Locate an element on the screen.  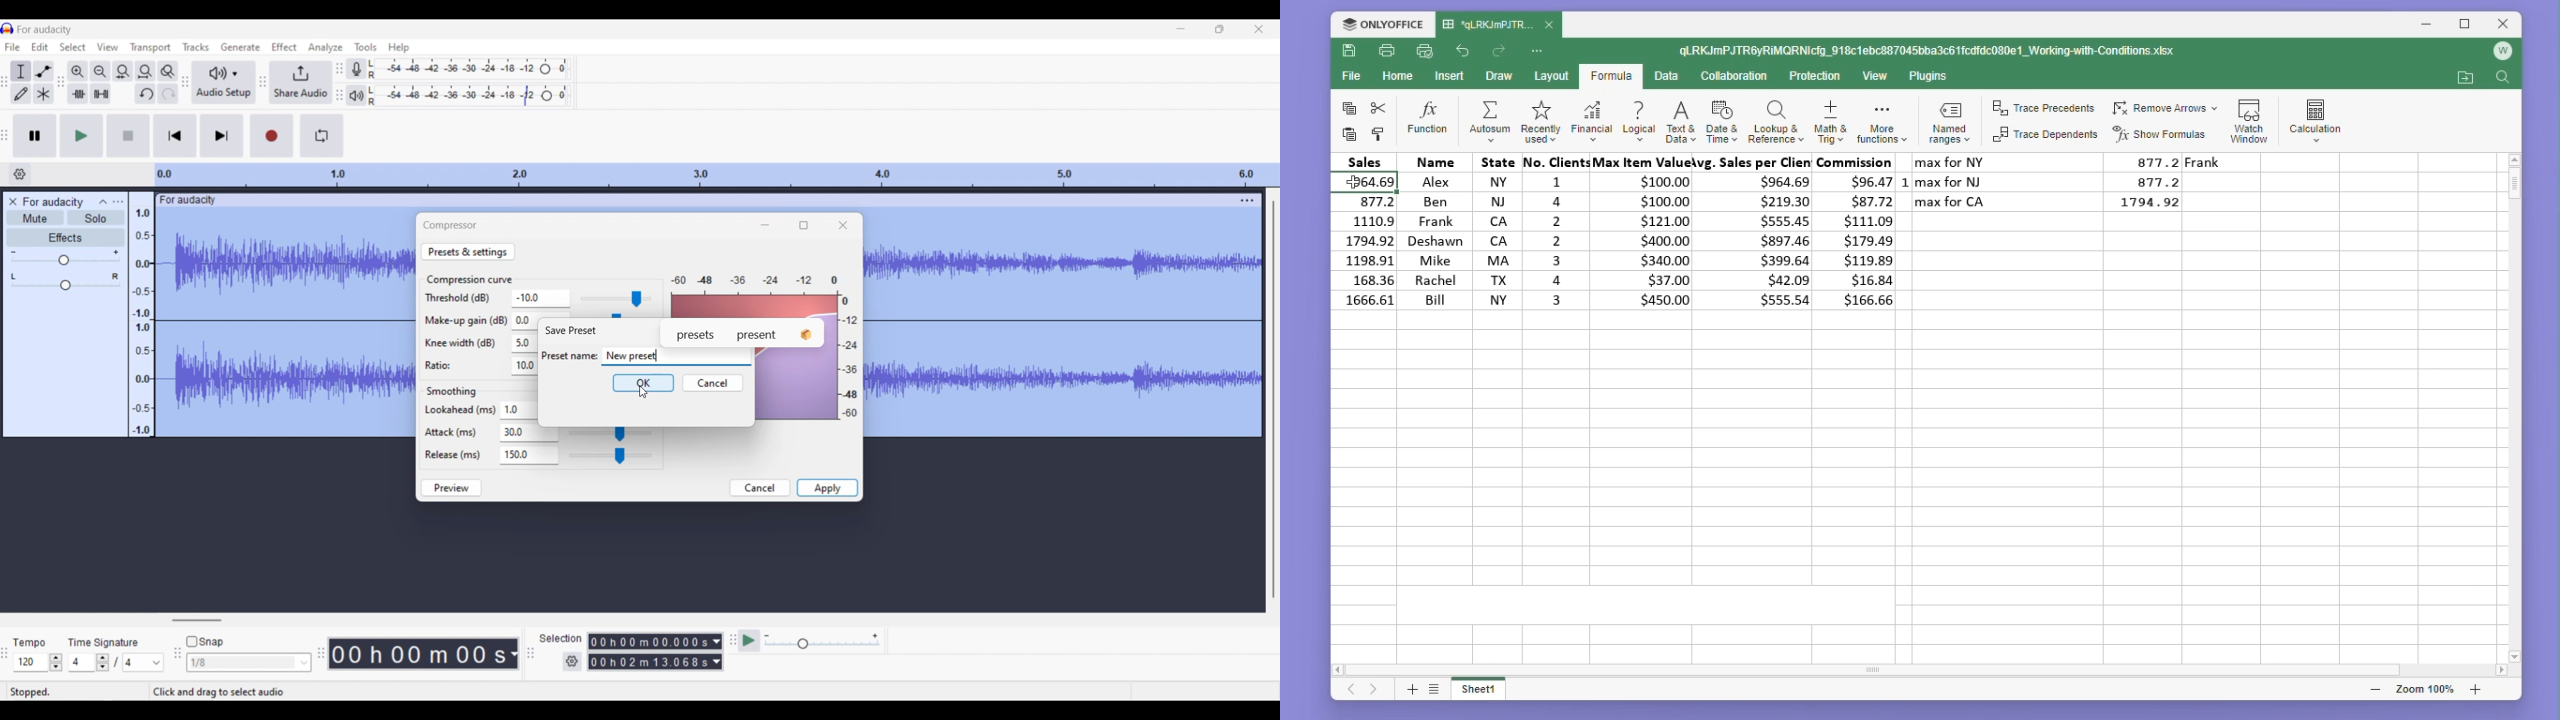
Attack slider is located at coordinates (609, 434).